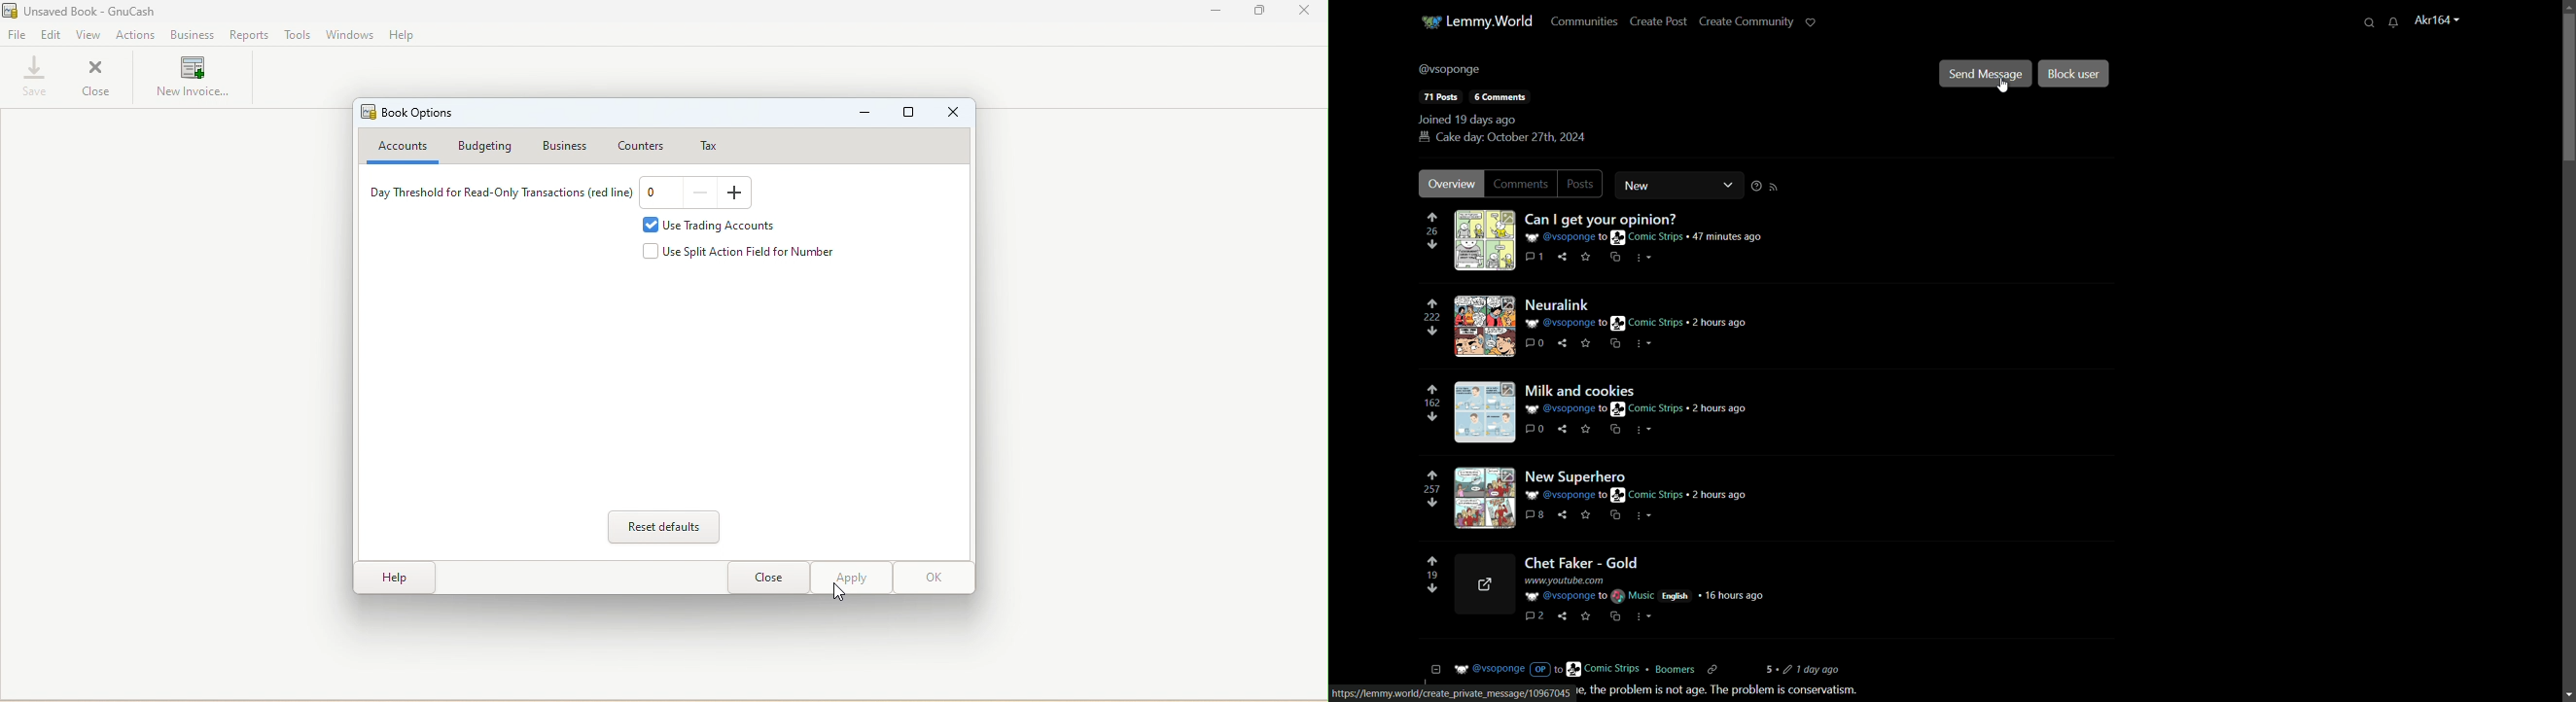 The height and width of the screenshot is (728, 2576). Describe the element at coordinates (392, 579) in the screenshot. I see `Help` at that location.